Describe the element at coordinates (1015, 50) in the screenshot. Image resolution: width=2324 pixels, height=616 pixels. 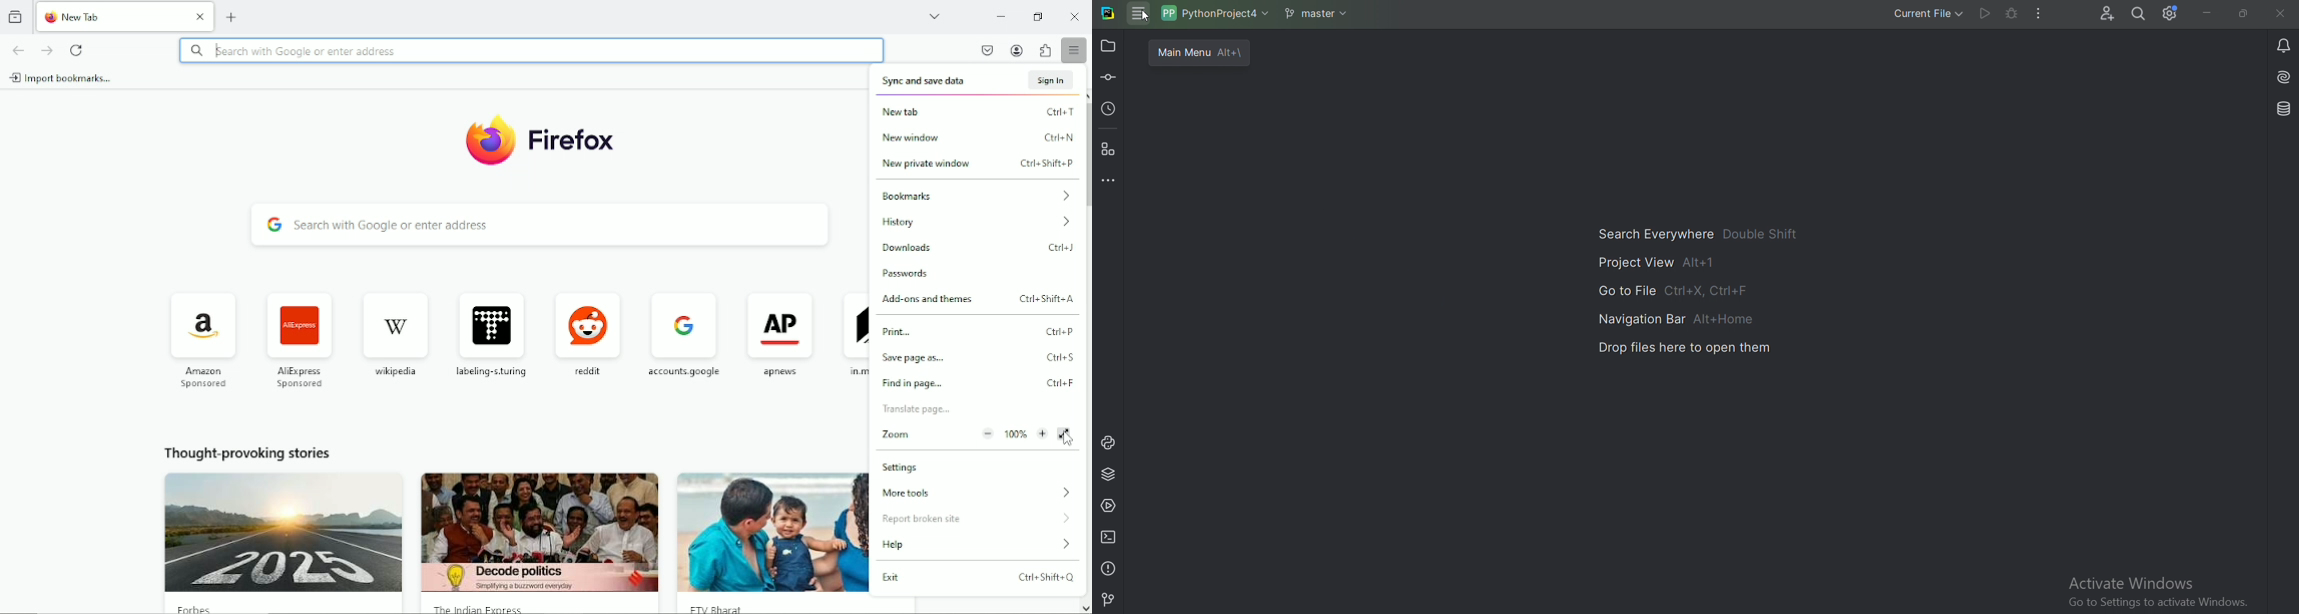
I see `account` at that location.